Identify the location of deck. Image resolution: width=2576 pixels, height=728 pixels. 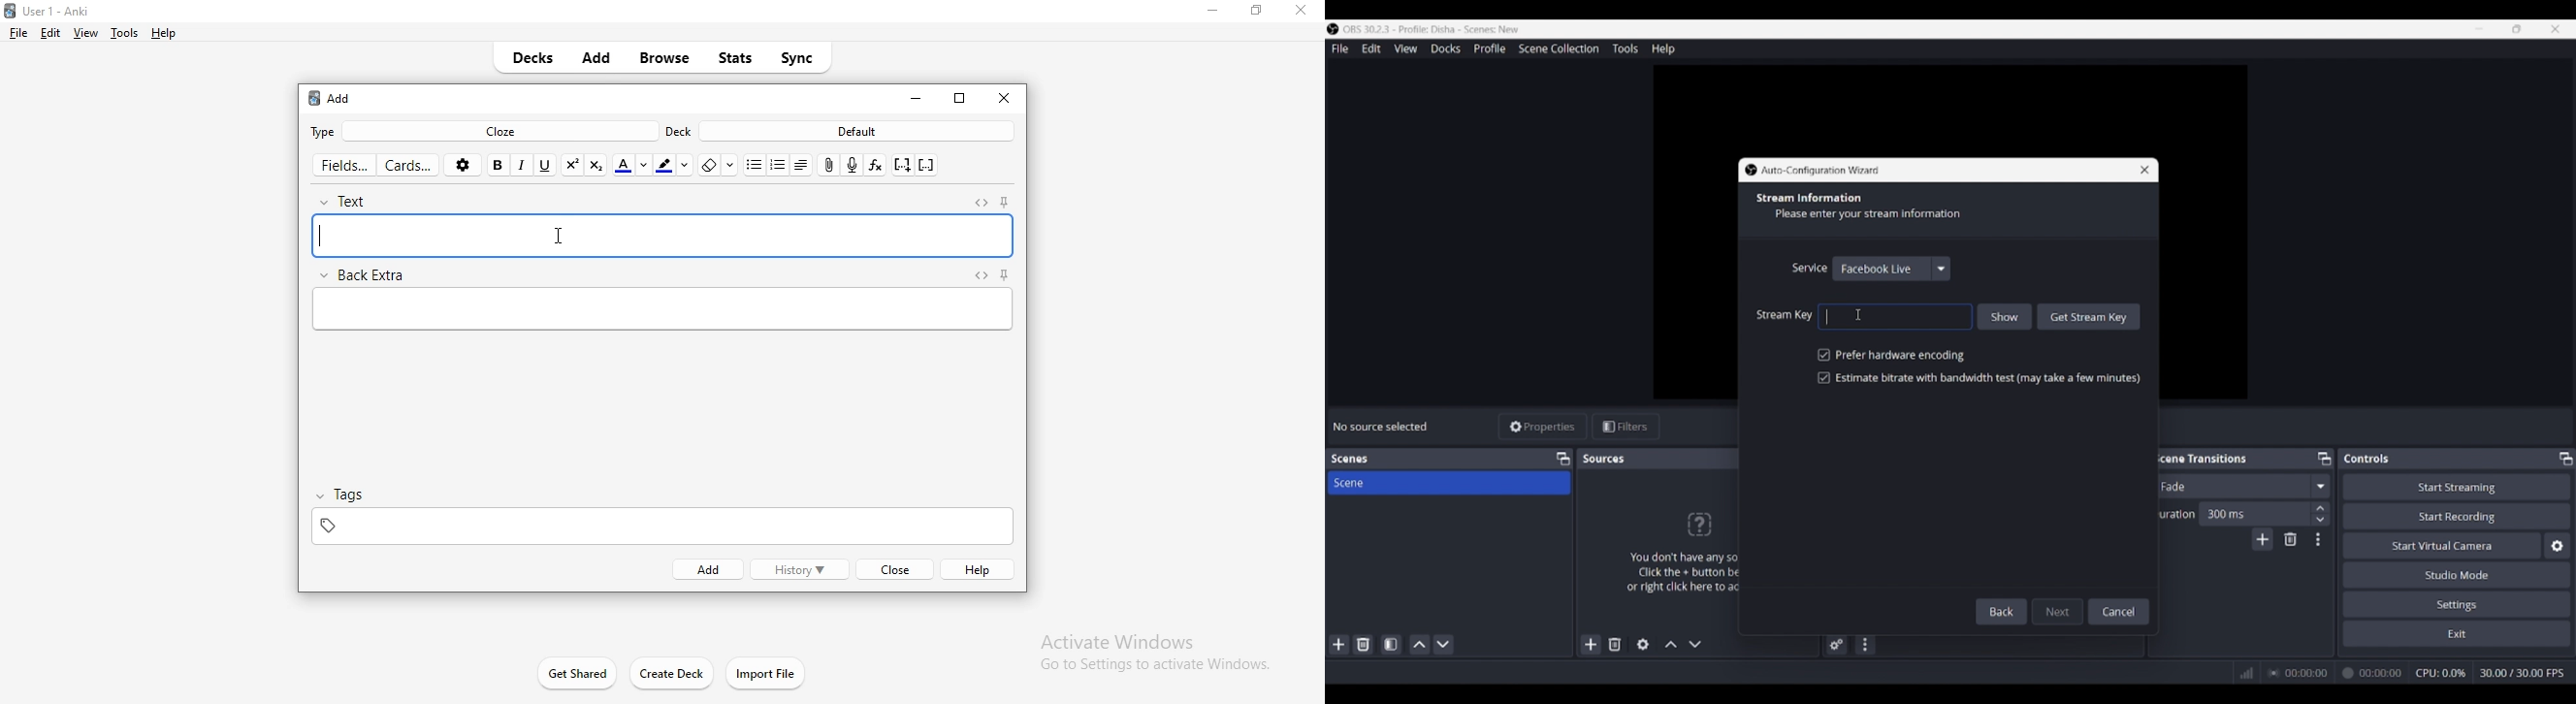
(679, 132).